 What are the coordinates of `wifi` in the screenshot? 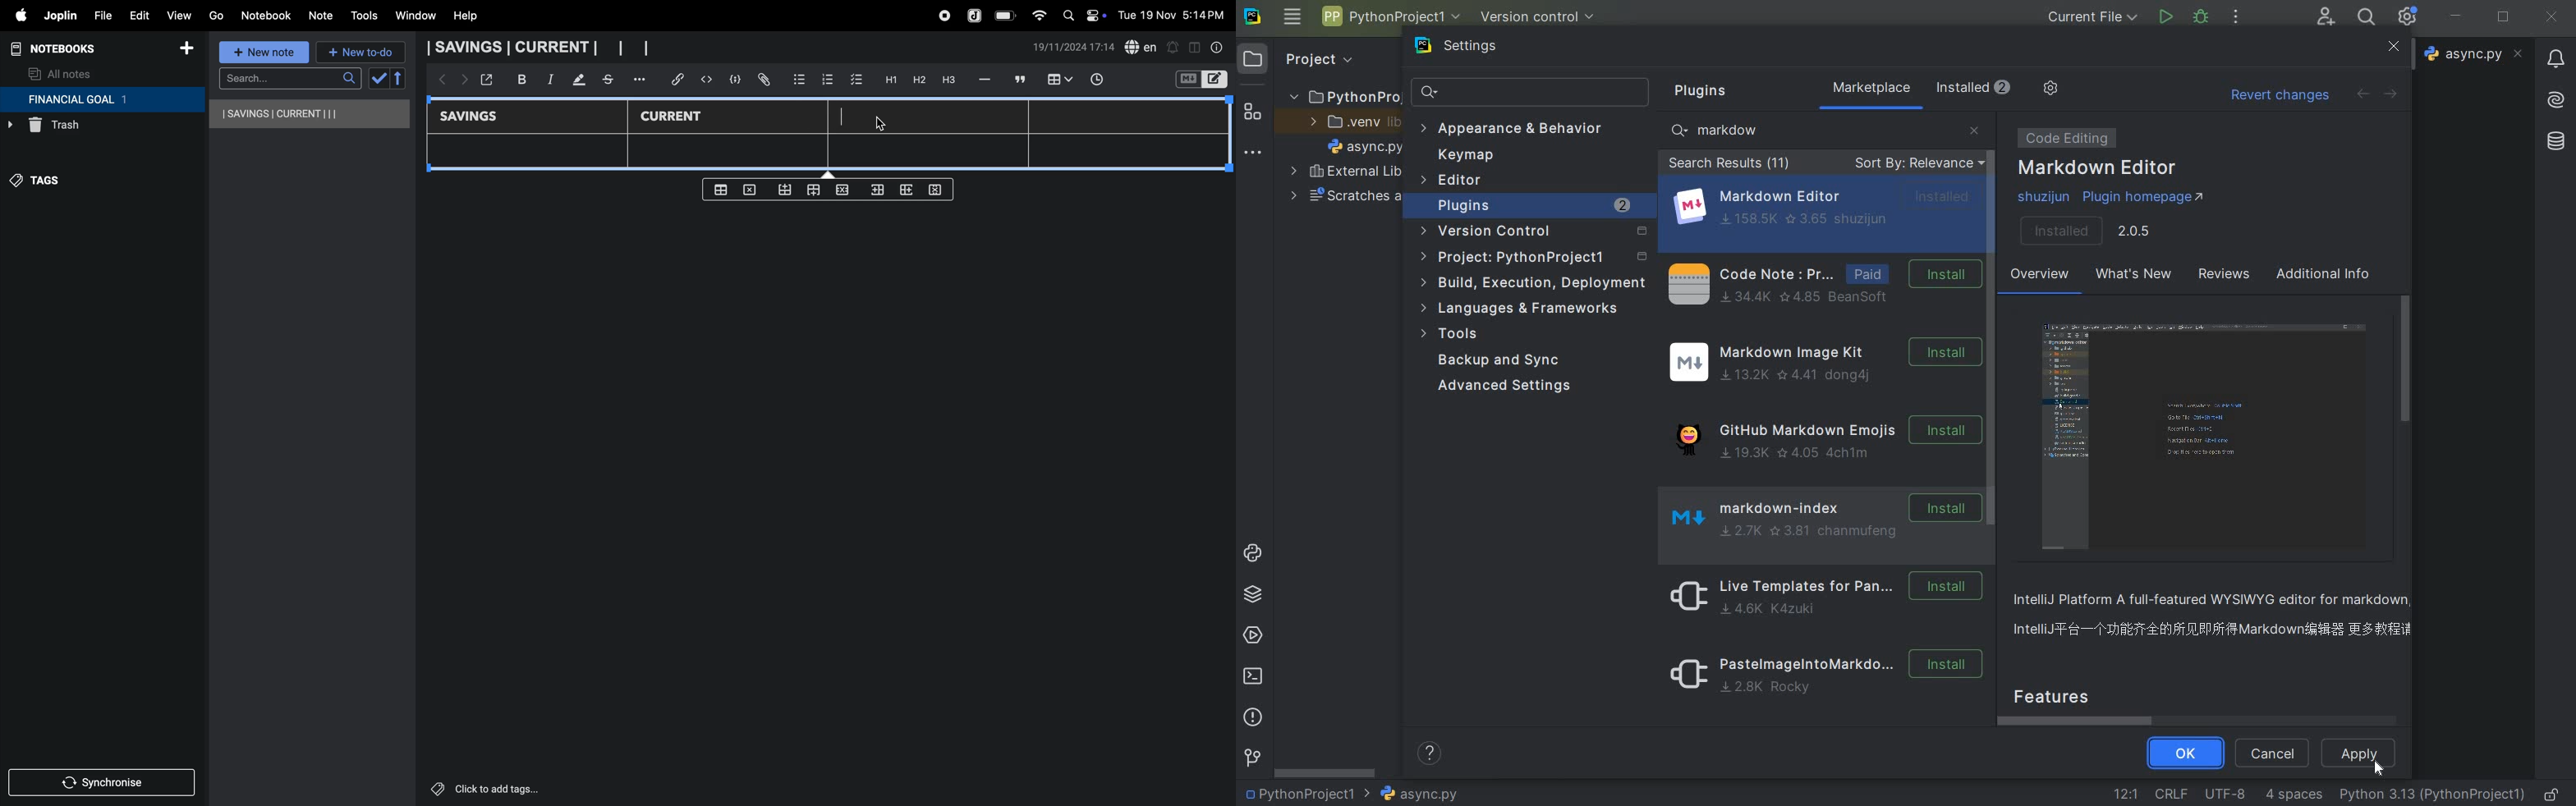 It's located at (1037, 15).